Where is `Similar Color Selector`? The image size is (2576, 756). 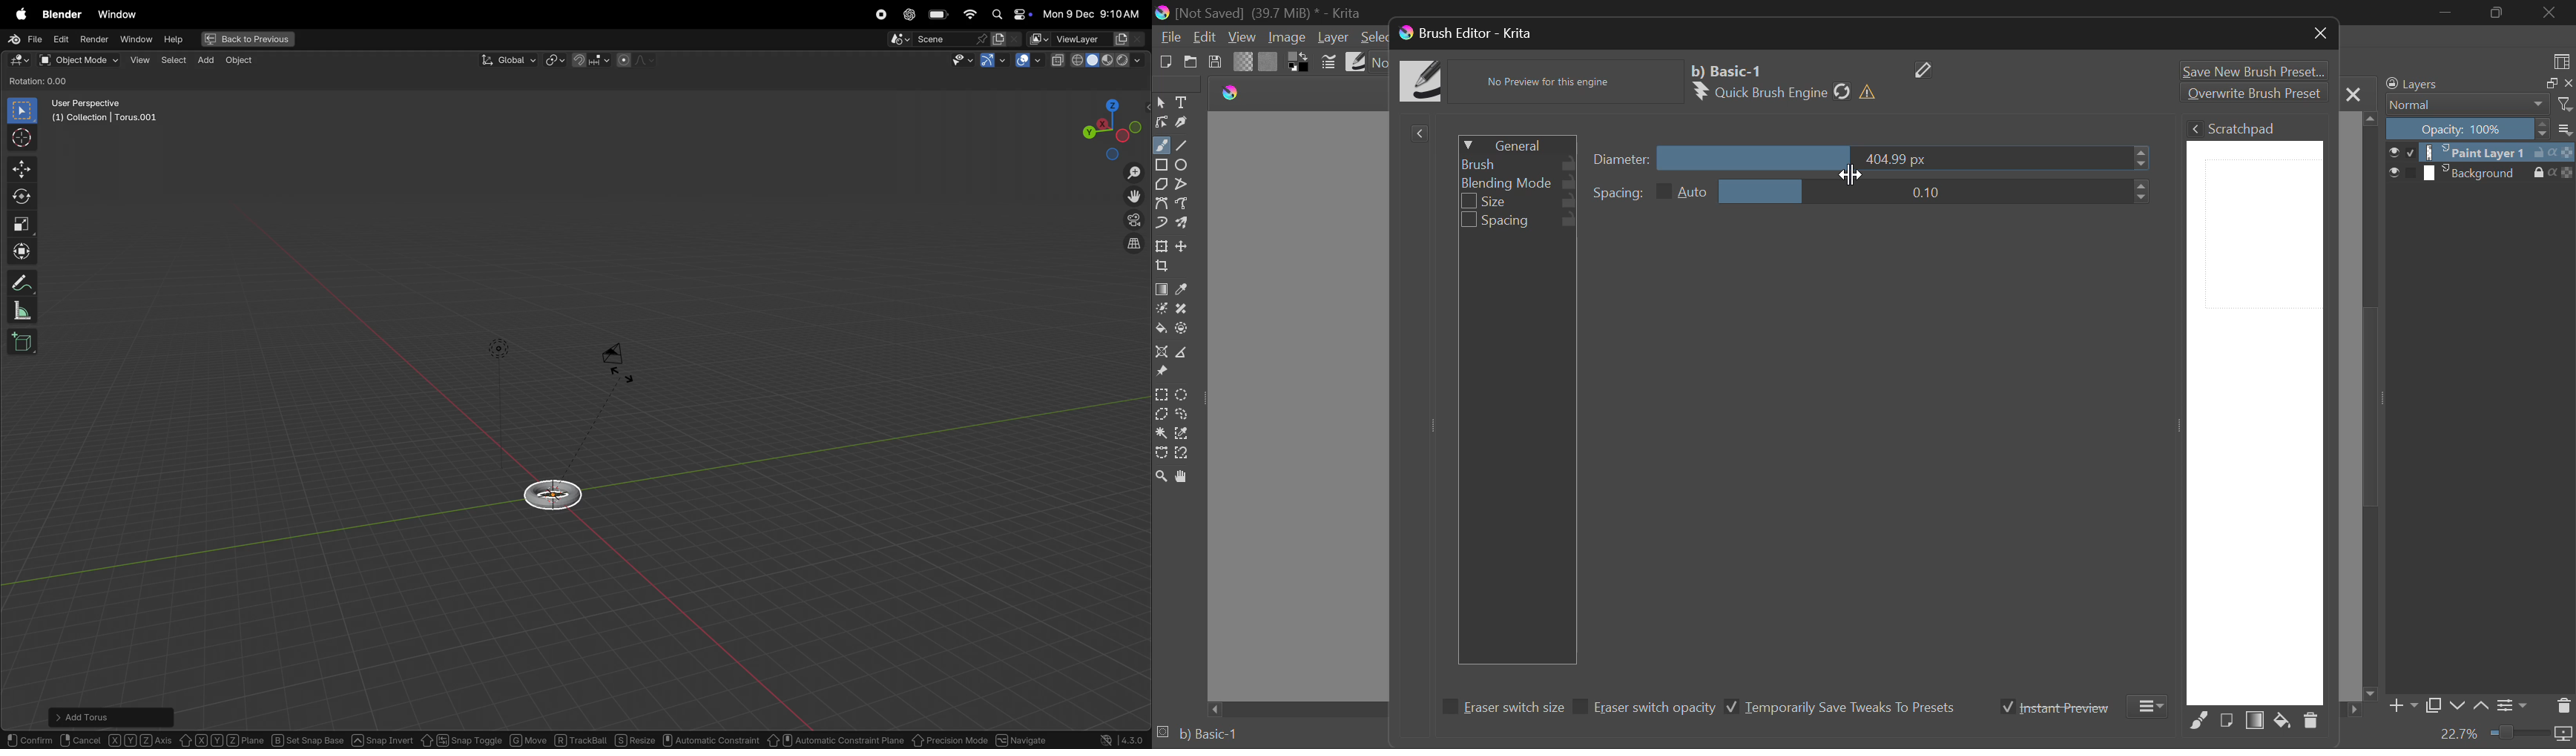 Similar Color Selector is located at coordinates (1183, 435).